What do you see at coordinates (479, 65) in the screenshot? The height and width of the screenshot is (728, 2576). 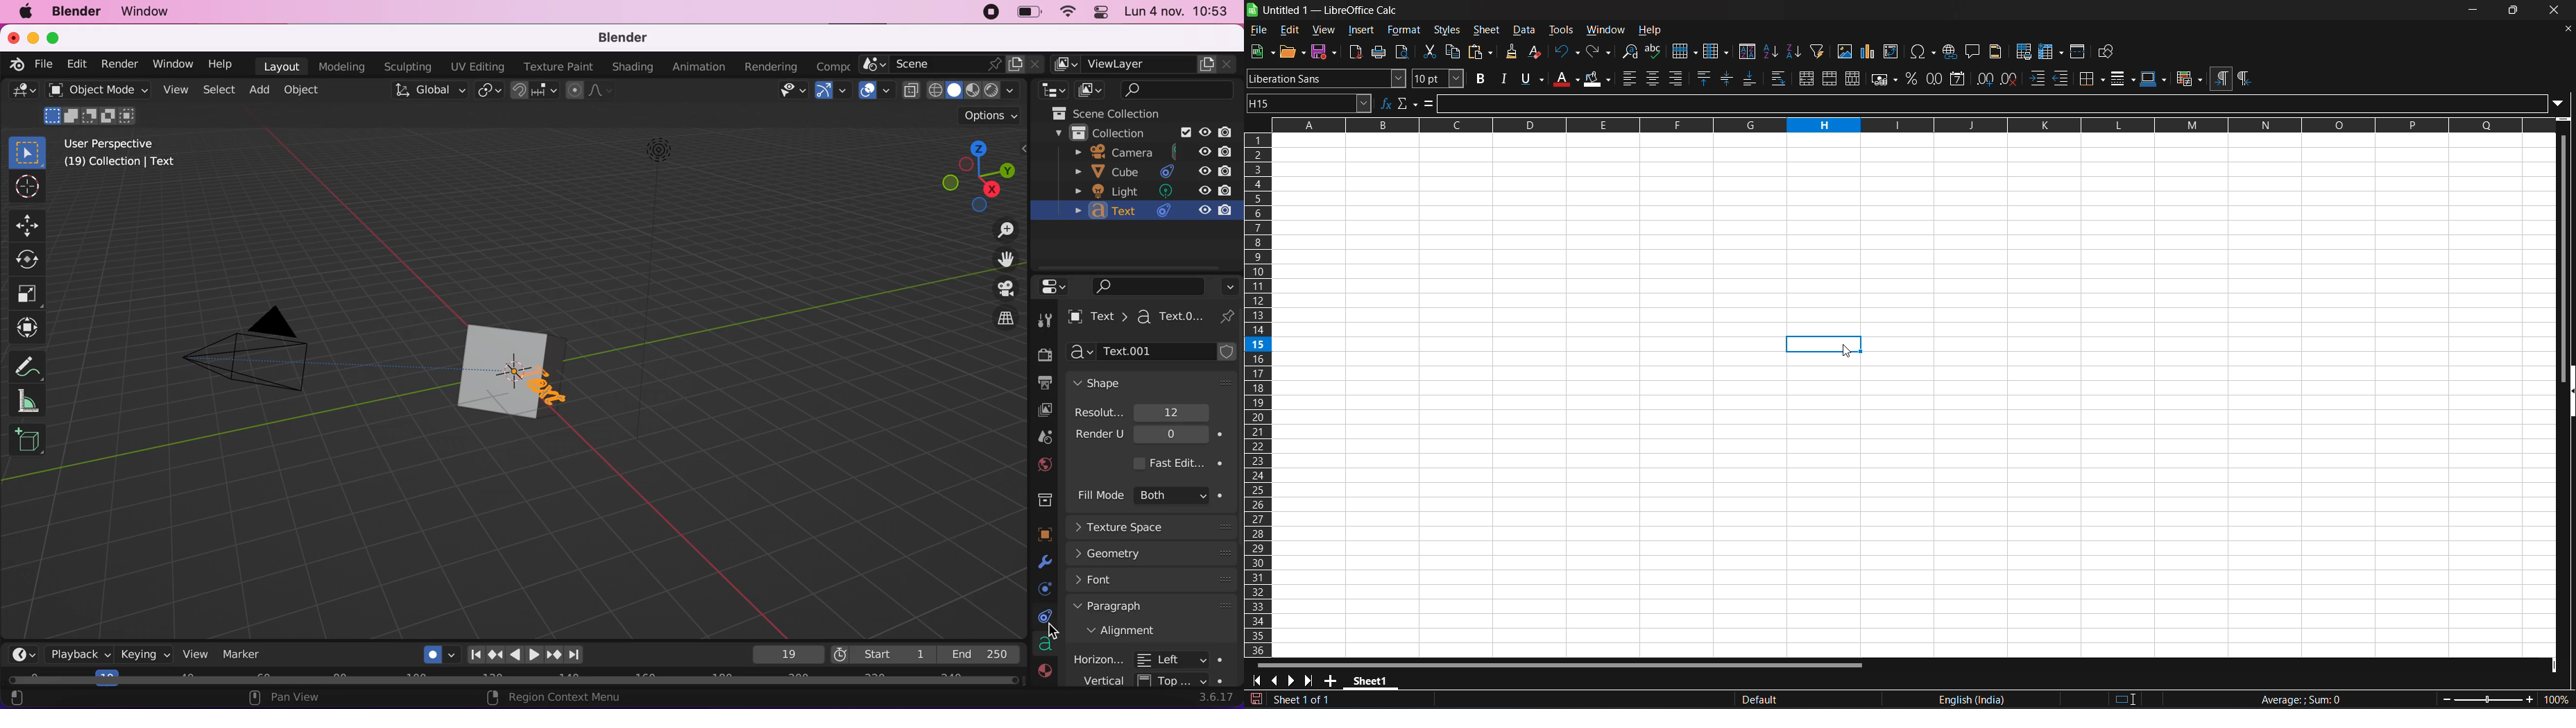 I see `uv editing` at bounding box center [479, 65].